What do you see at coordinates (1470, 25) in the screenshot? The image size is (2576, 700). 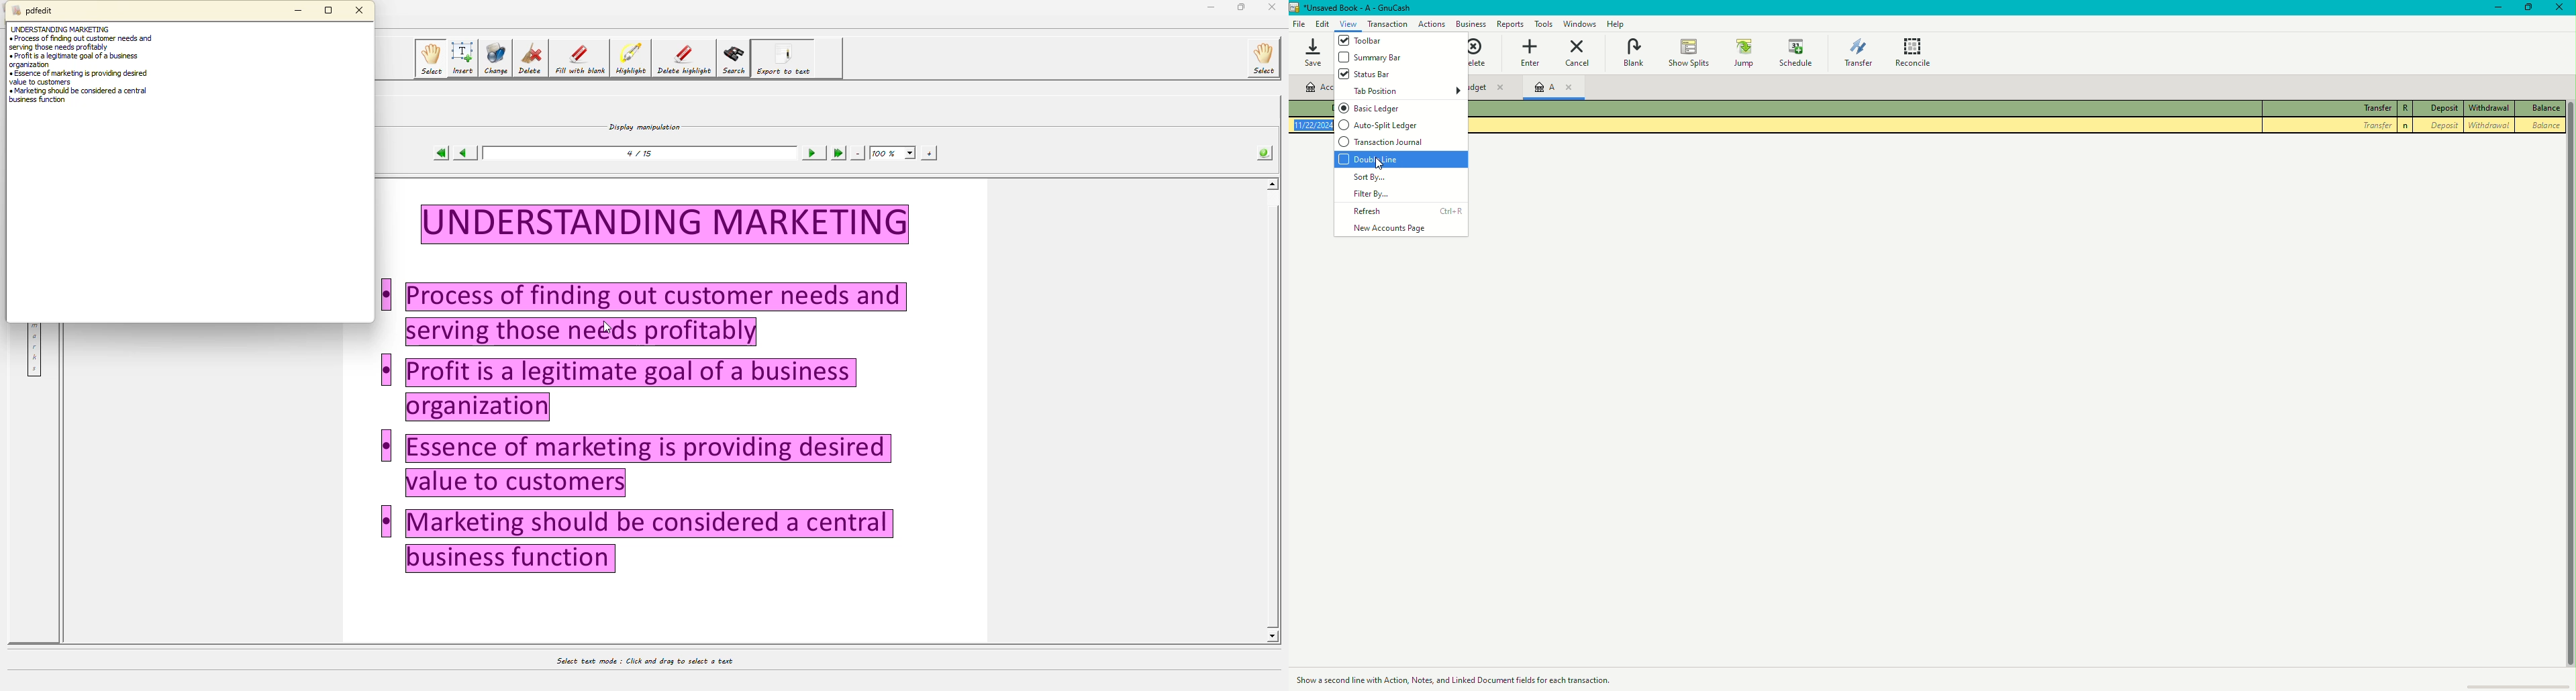 I see `Business` at bounding box center [1470, 25].